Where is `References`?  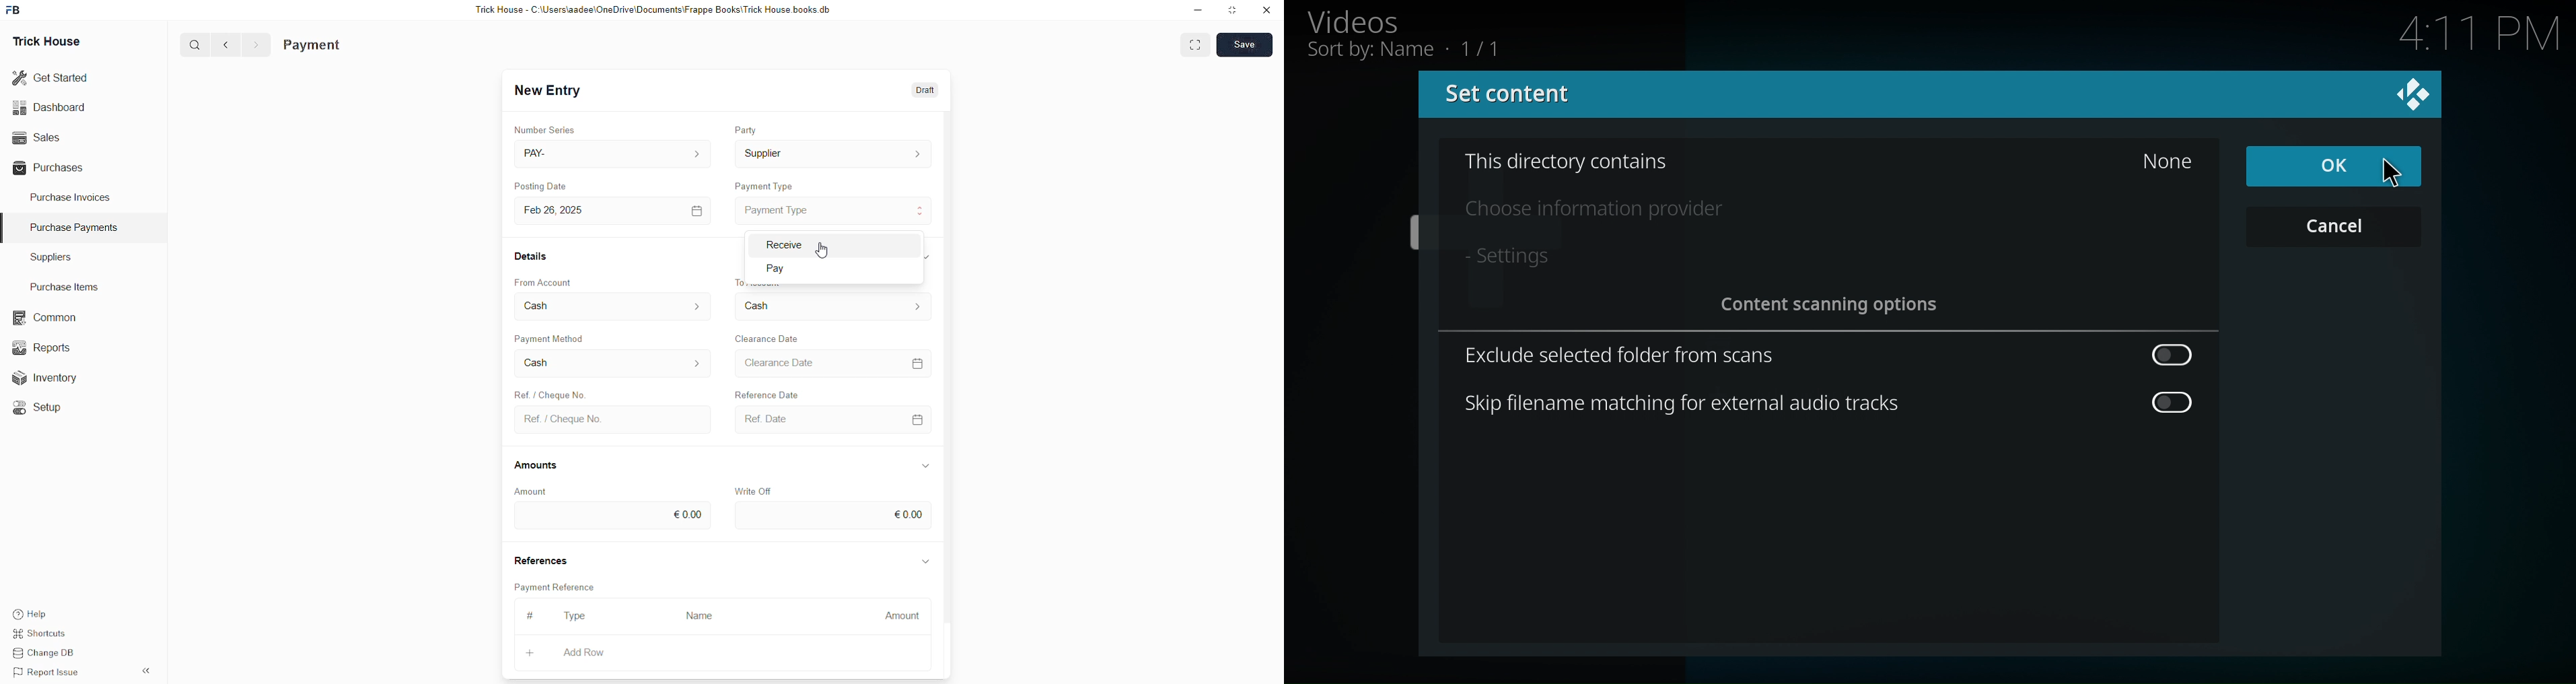 References is located at coordinates (541, 559).